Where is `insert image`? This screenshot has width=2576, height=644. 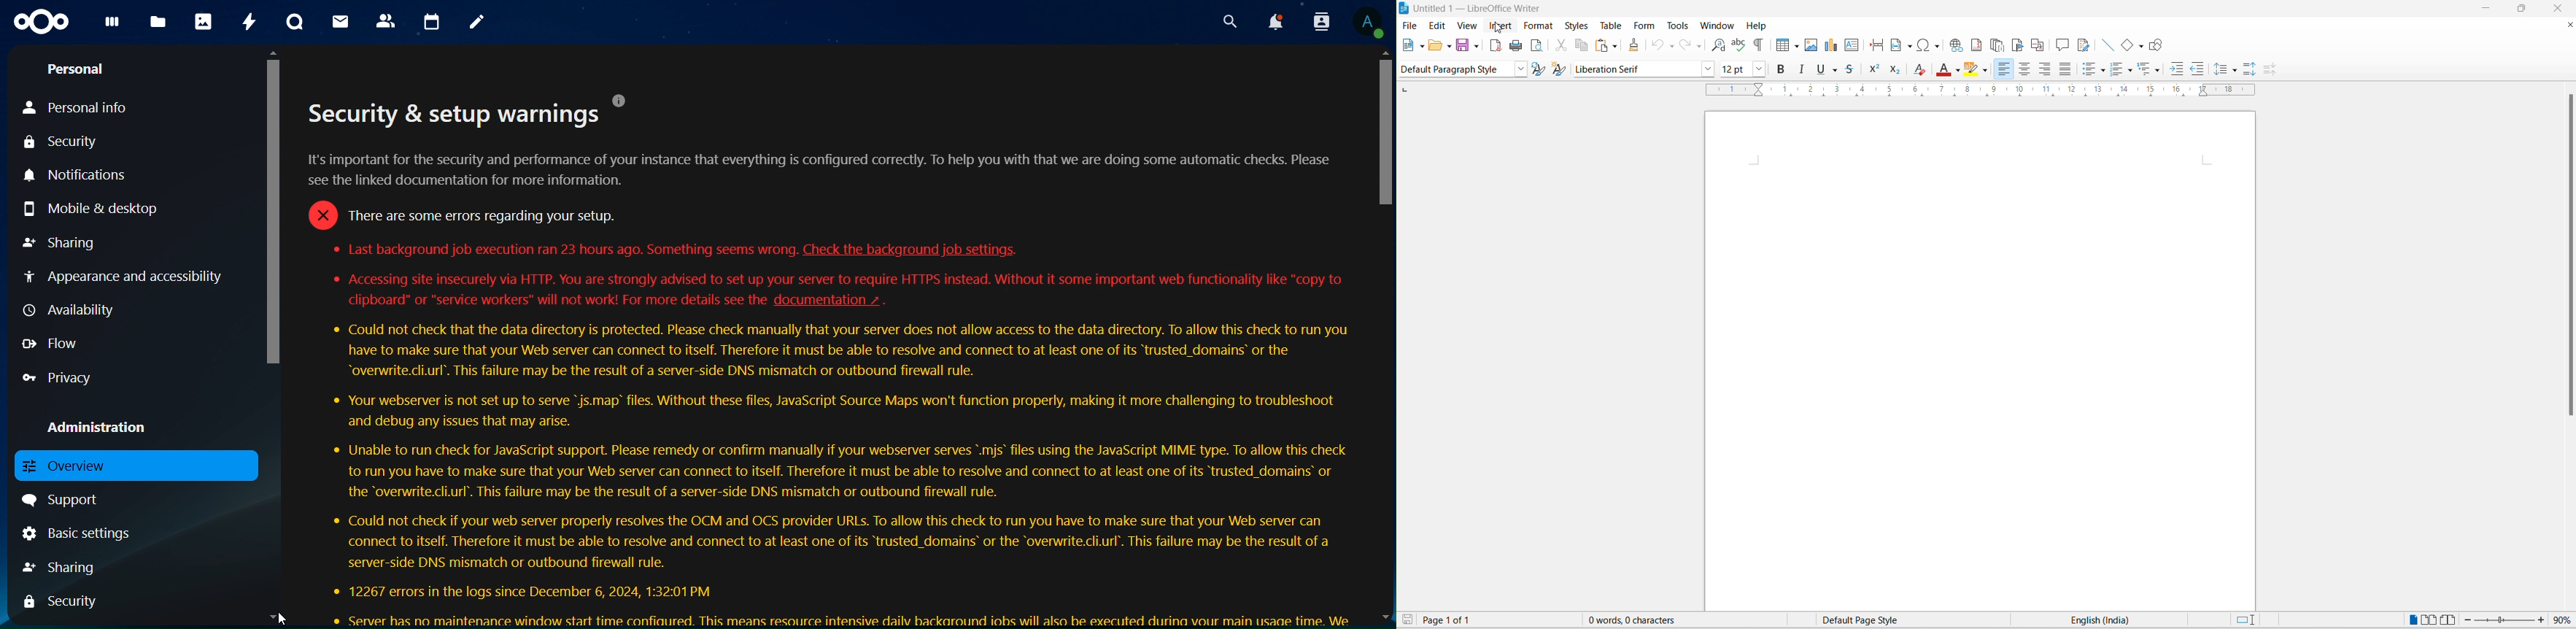
insert image is located at coordinates (1812, 46).